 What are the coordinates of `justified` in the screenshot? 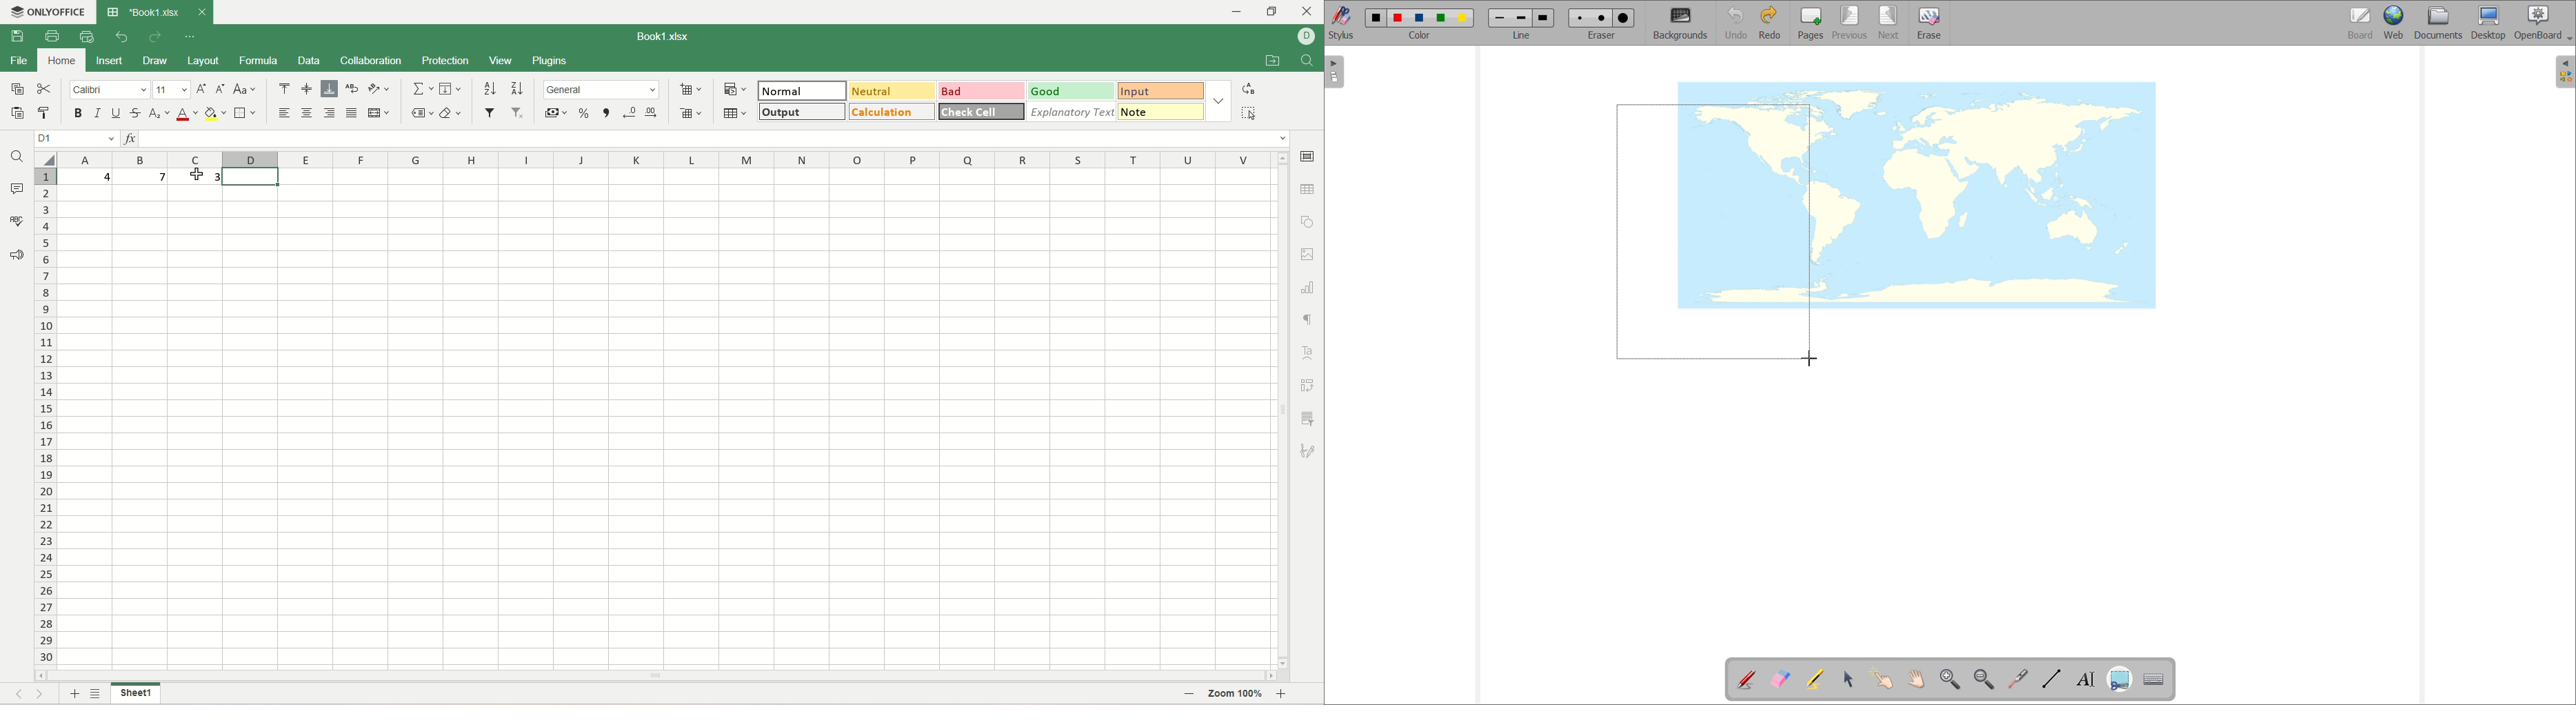 It's located at (352, 113).